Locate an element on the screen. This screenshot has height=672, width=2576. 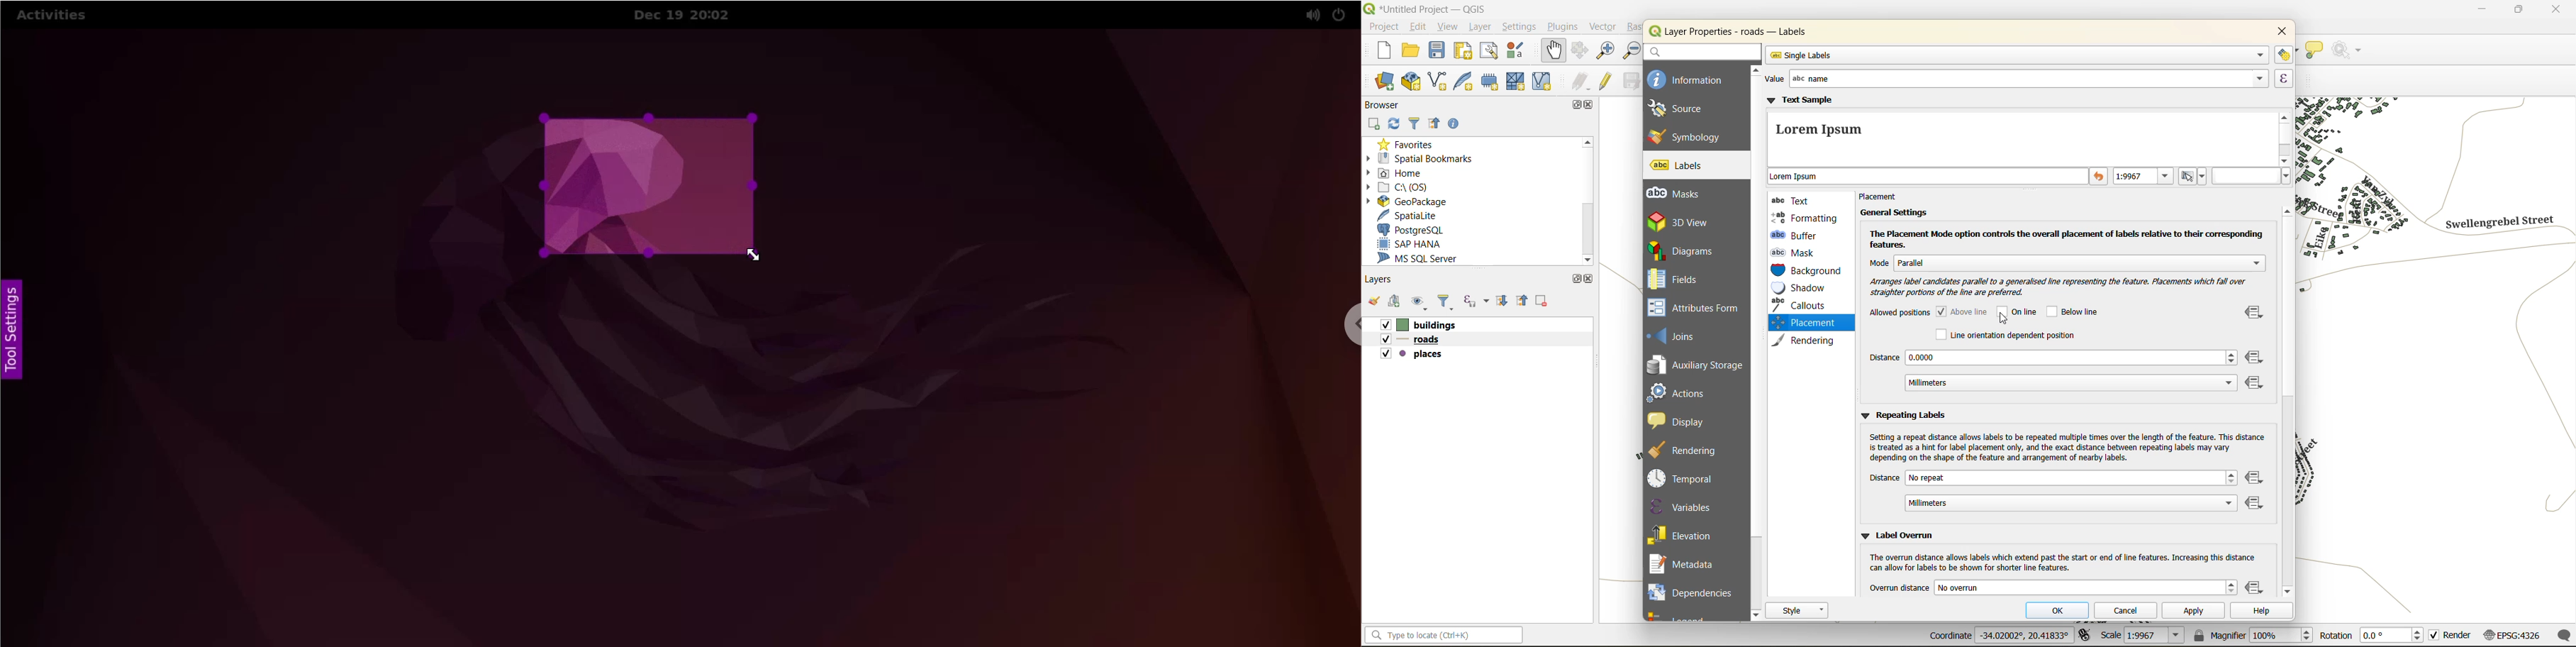
single labels is located at coordinates (2017, 55).